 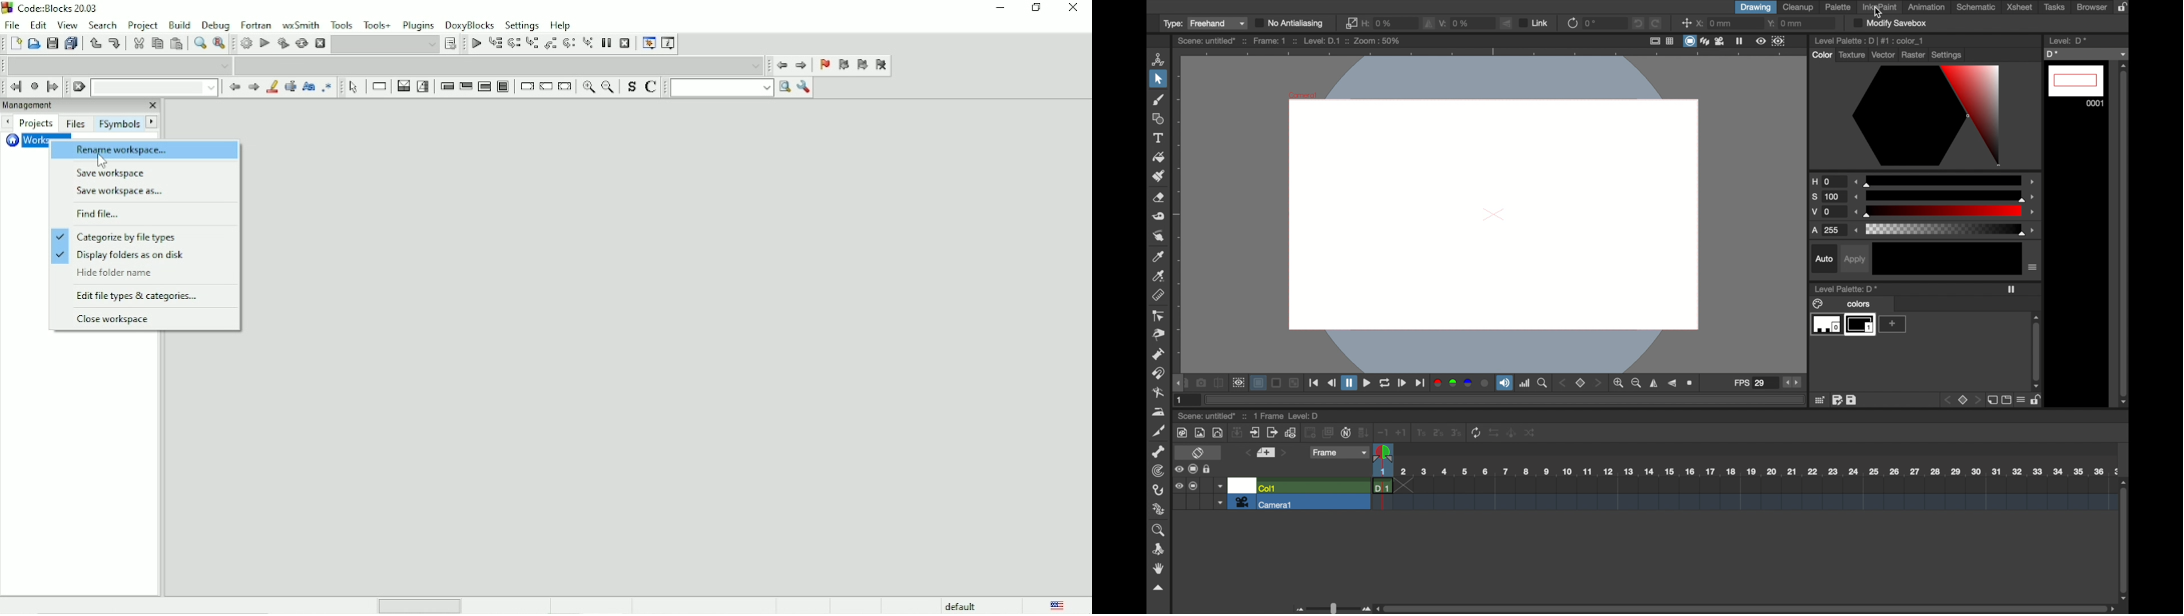 What do you see at coordinates (1160, 335) in the screenshot?
I see `pinch tool` at bounding box center [1160, 335].